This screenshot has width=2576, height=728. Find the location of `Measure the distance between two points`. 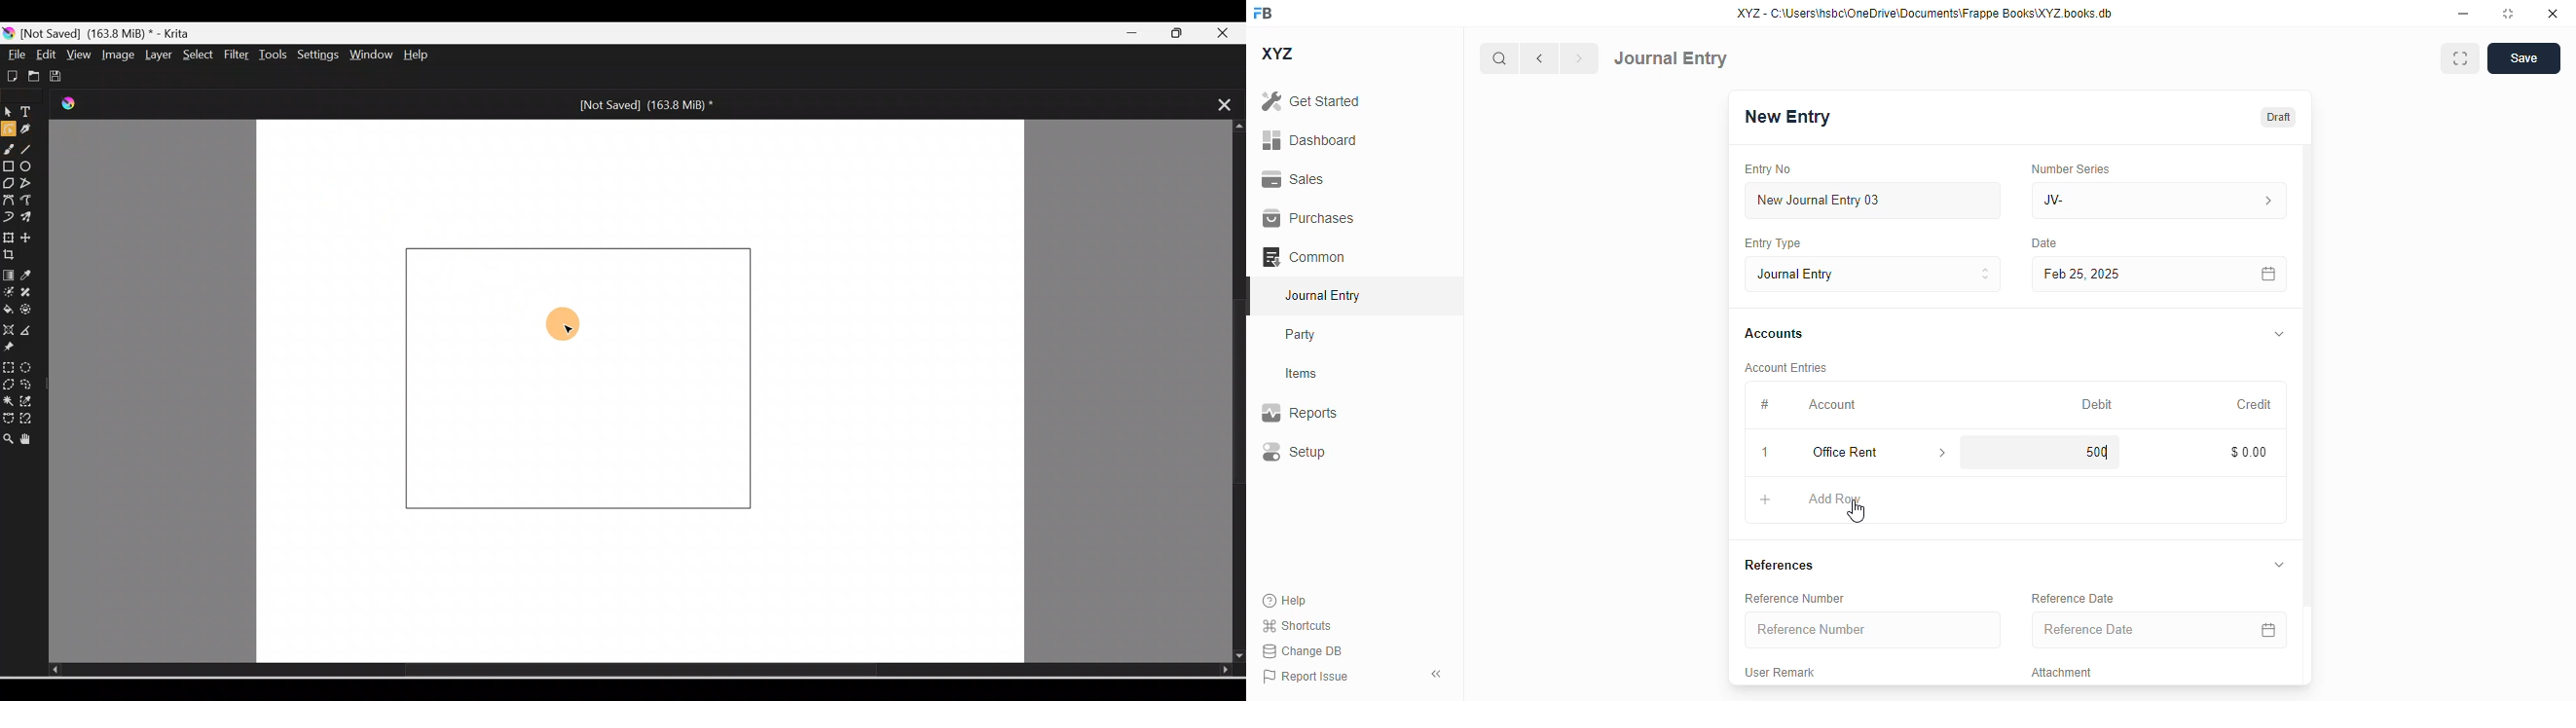

Measure the distance between two points is located at coordinates (31, 331).